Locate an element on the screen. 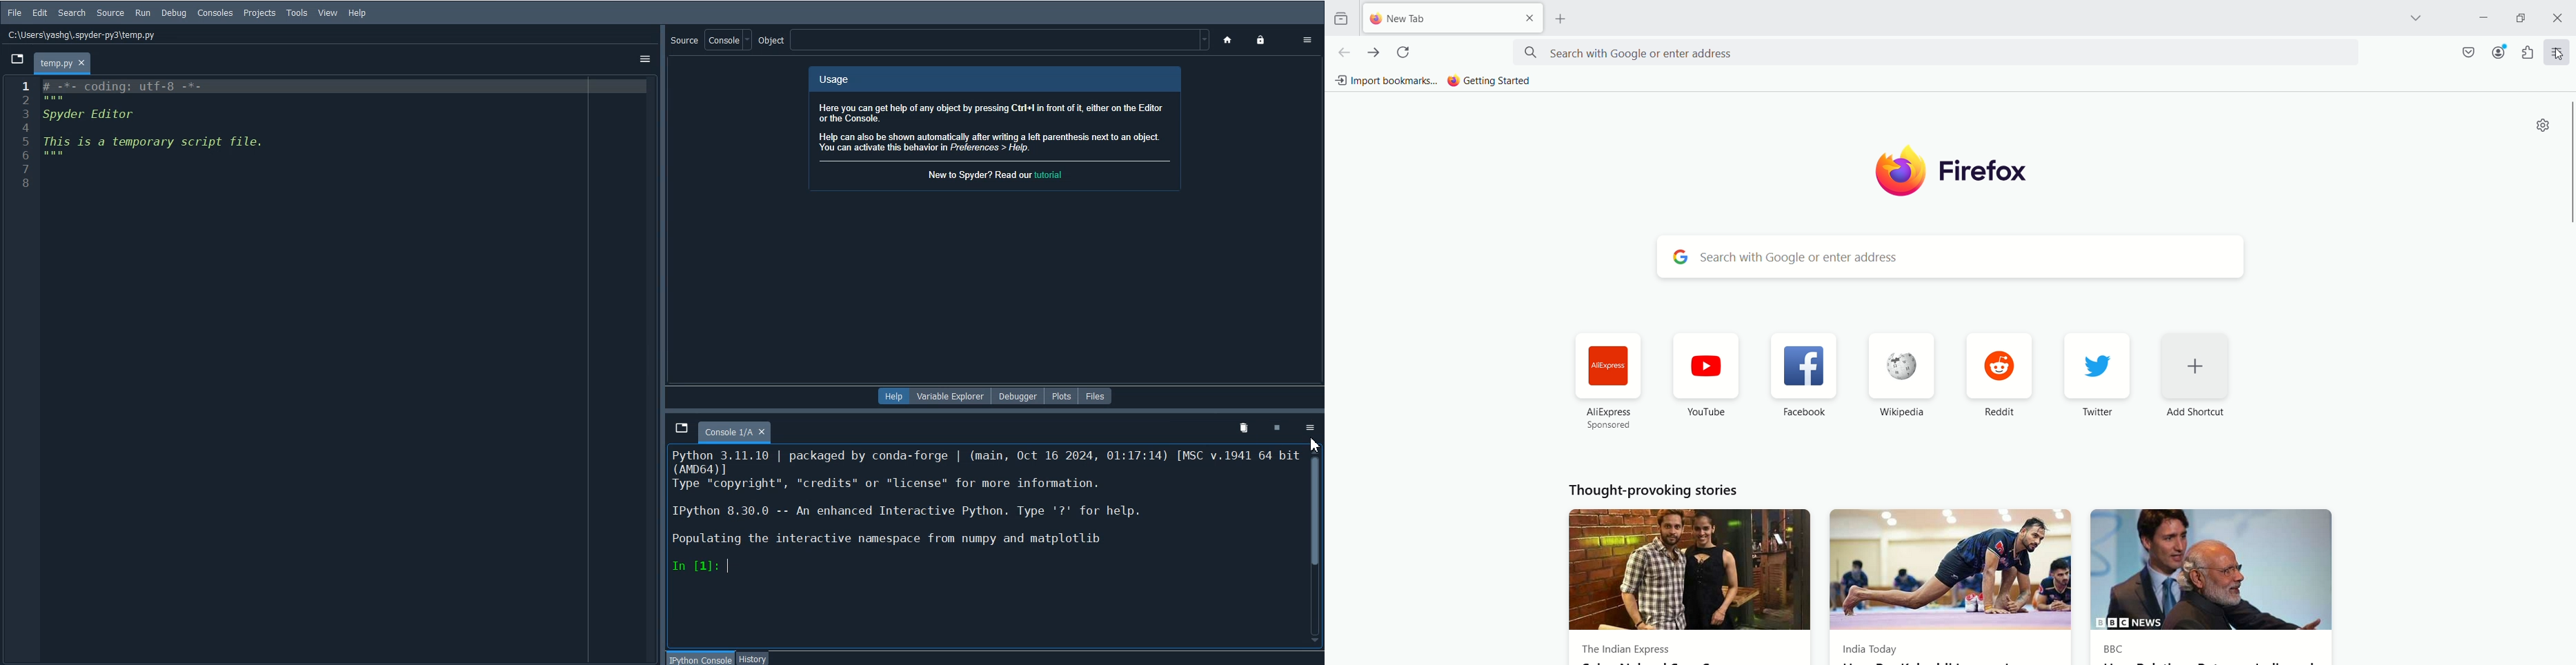 The width and height of the screenshot is (2576, 672). search is located at coordinates (1937, 53).